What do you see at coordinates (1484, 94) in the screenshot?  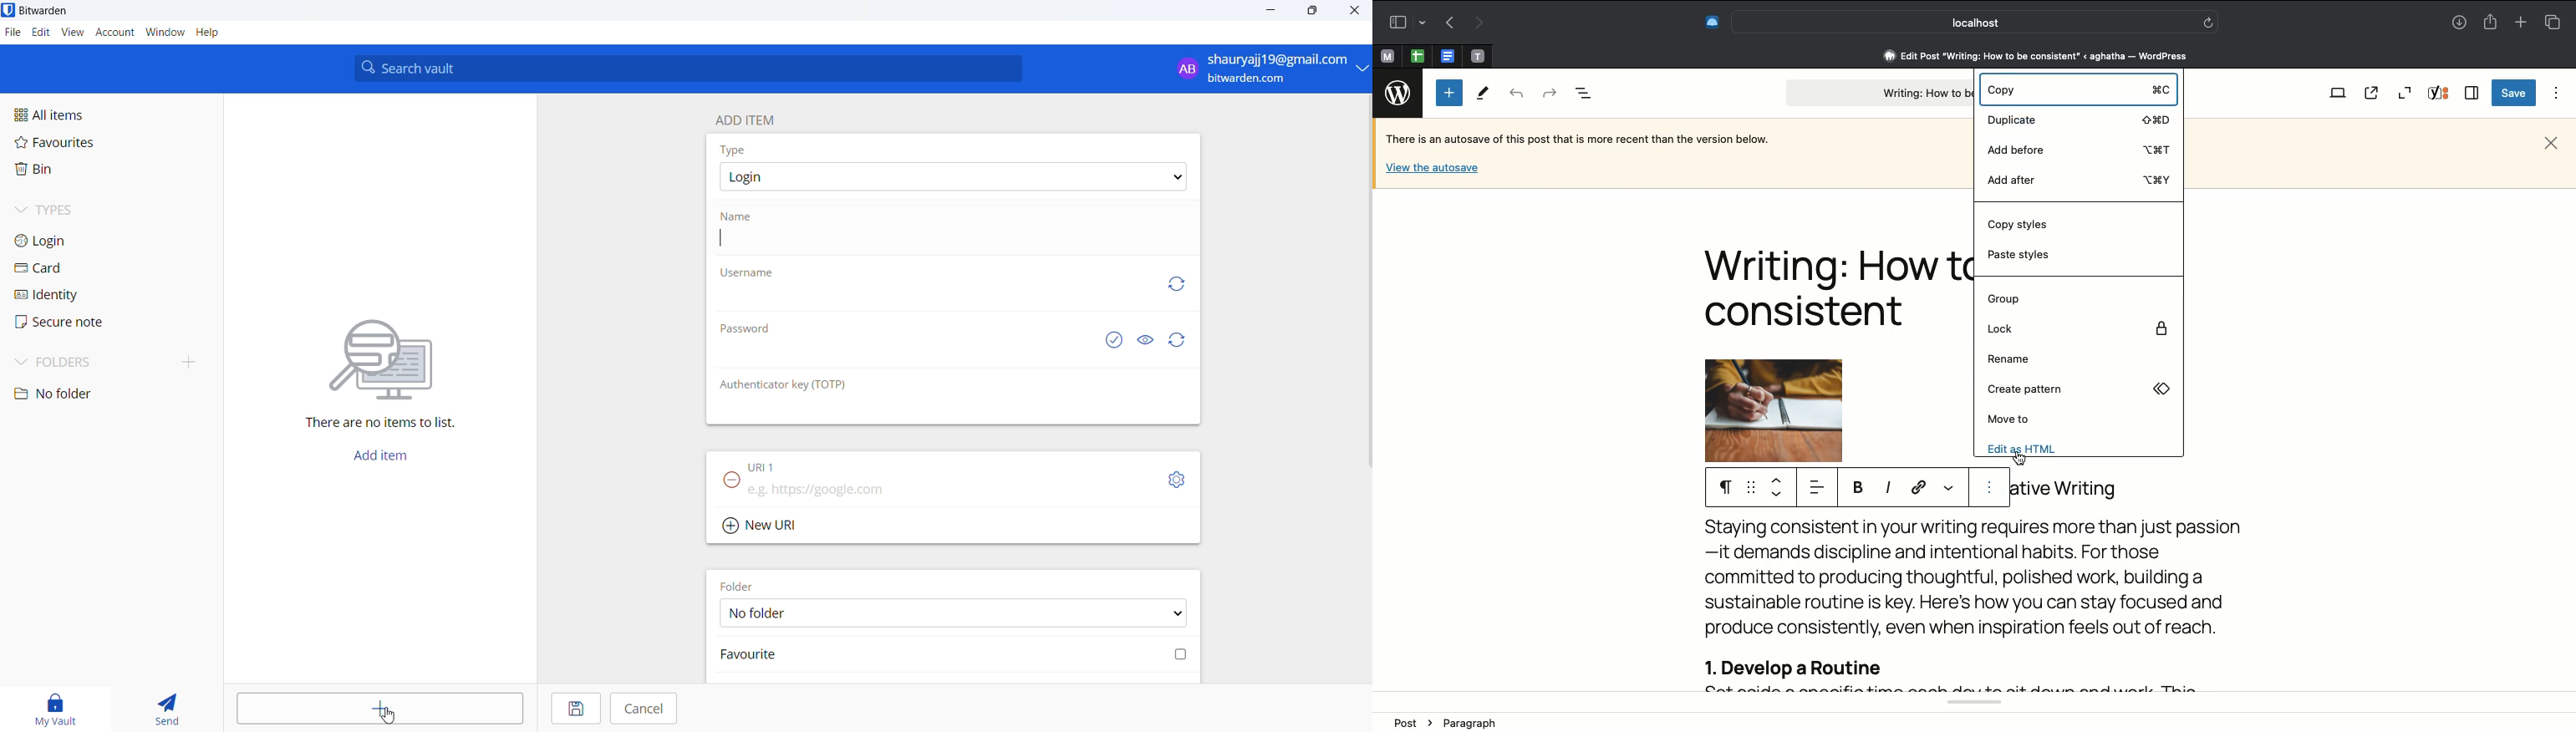 I see `Tools` at bounding box center [1484, 94].